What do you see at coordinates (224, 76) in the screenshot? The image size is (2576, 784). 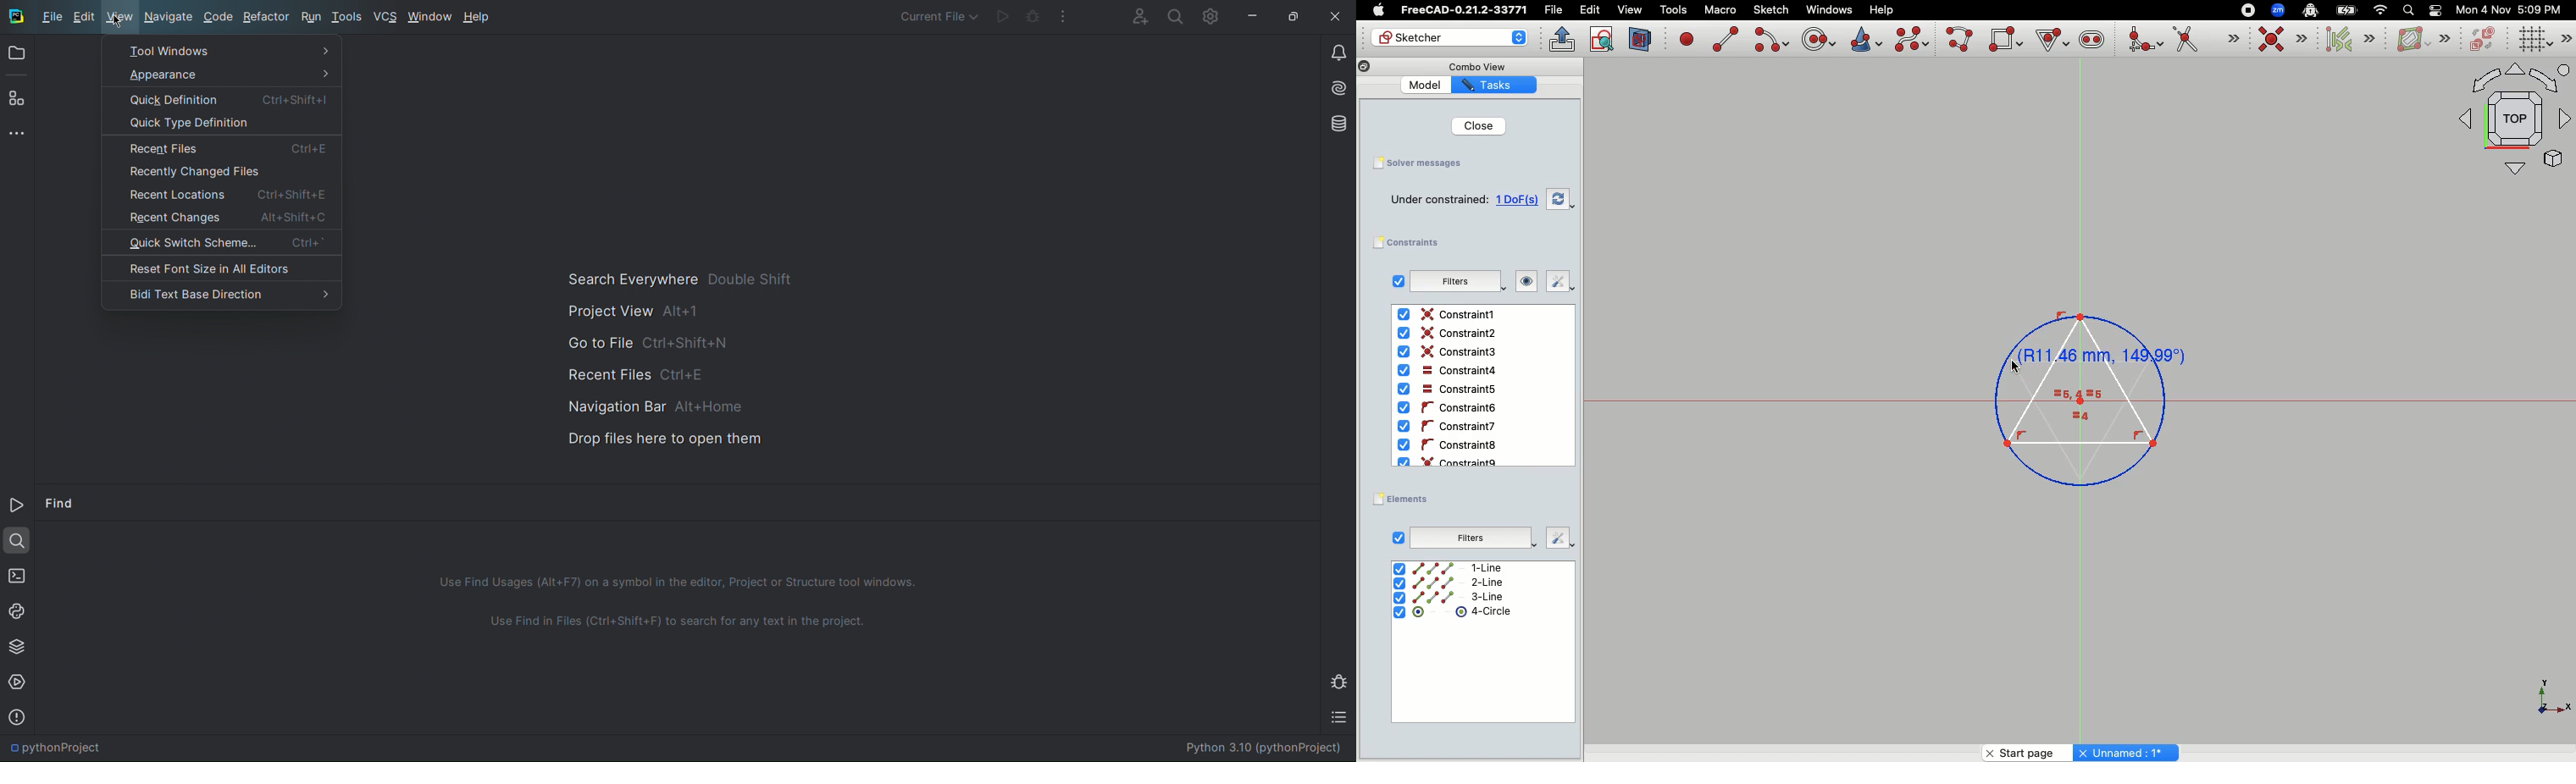 I see `Appearance` at bounding box center [224, 76].